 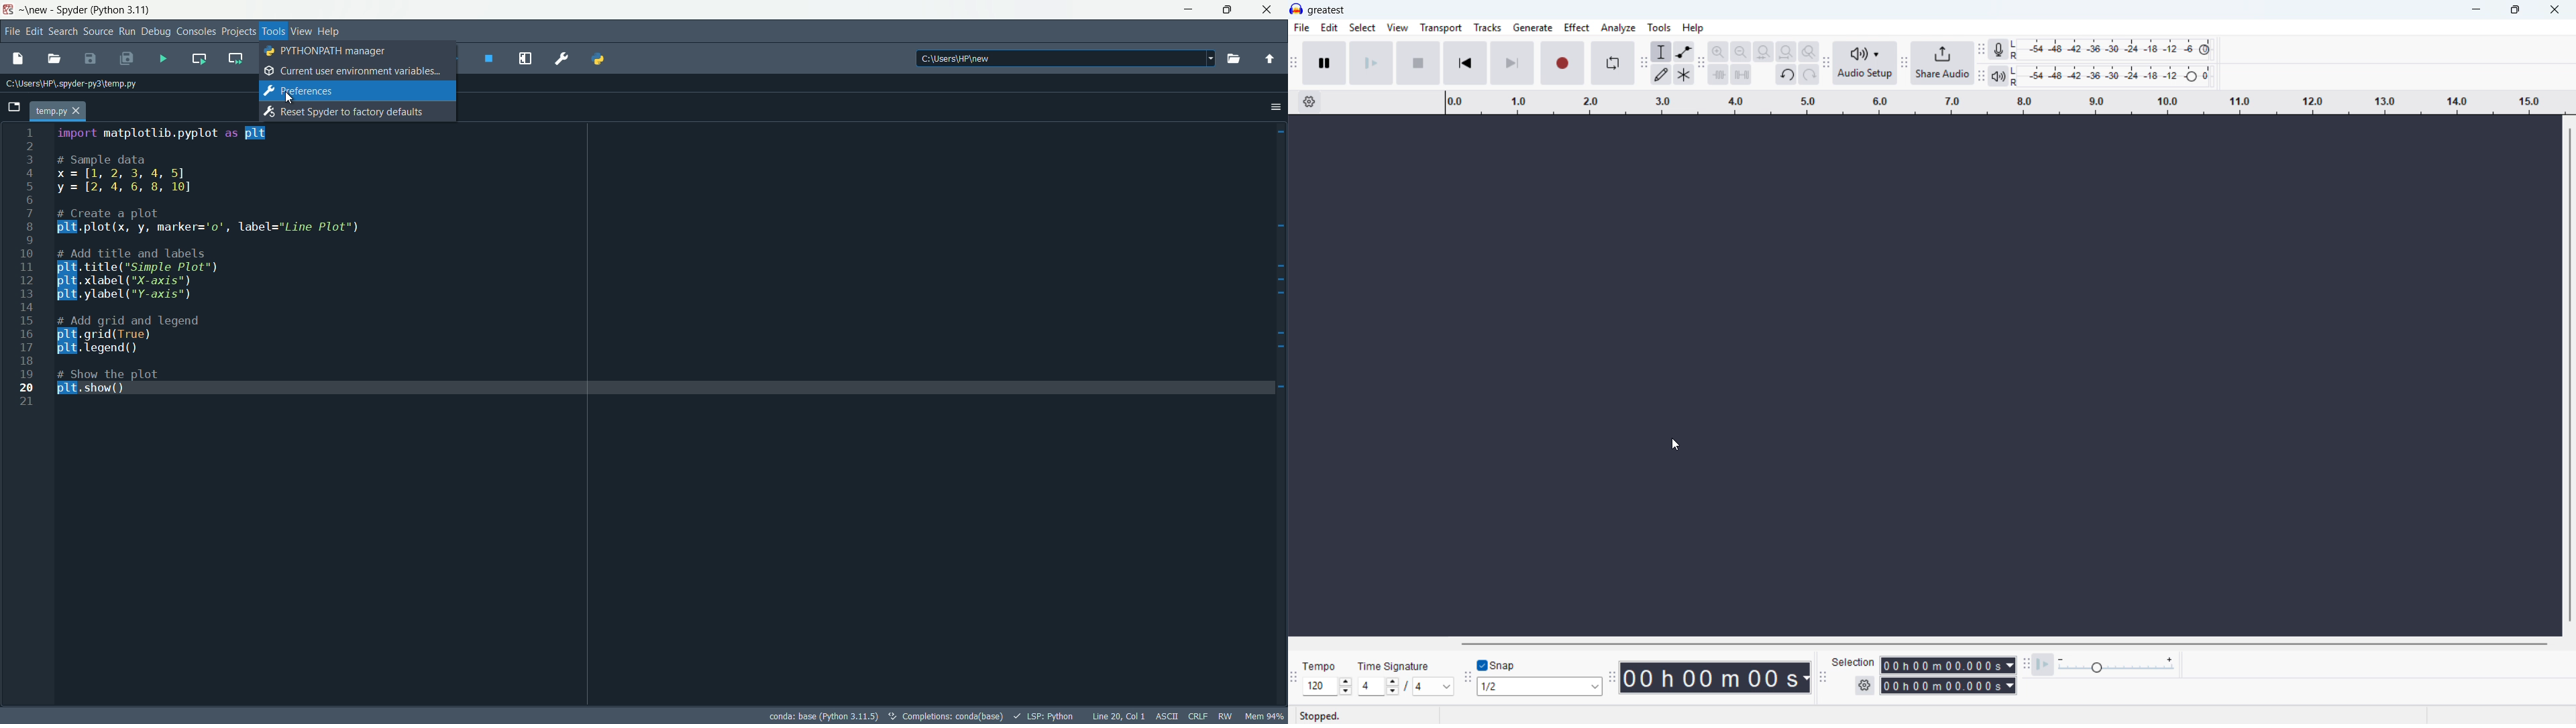 What do you see at coordinates (1540, 686) in the screenshot?
I see `Select snapping ` at bounding box center [1540, 686].